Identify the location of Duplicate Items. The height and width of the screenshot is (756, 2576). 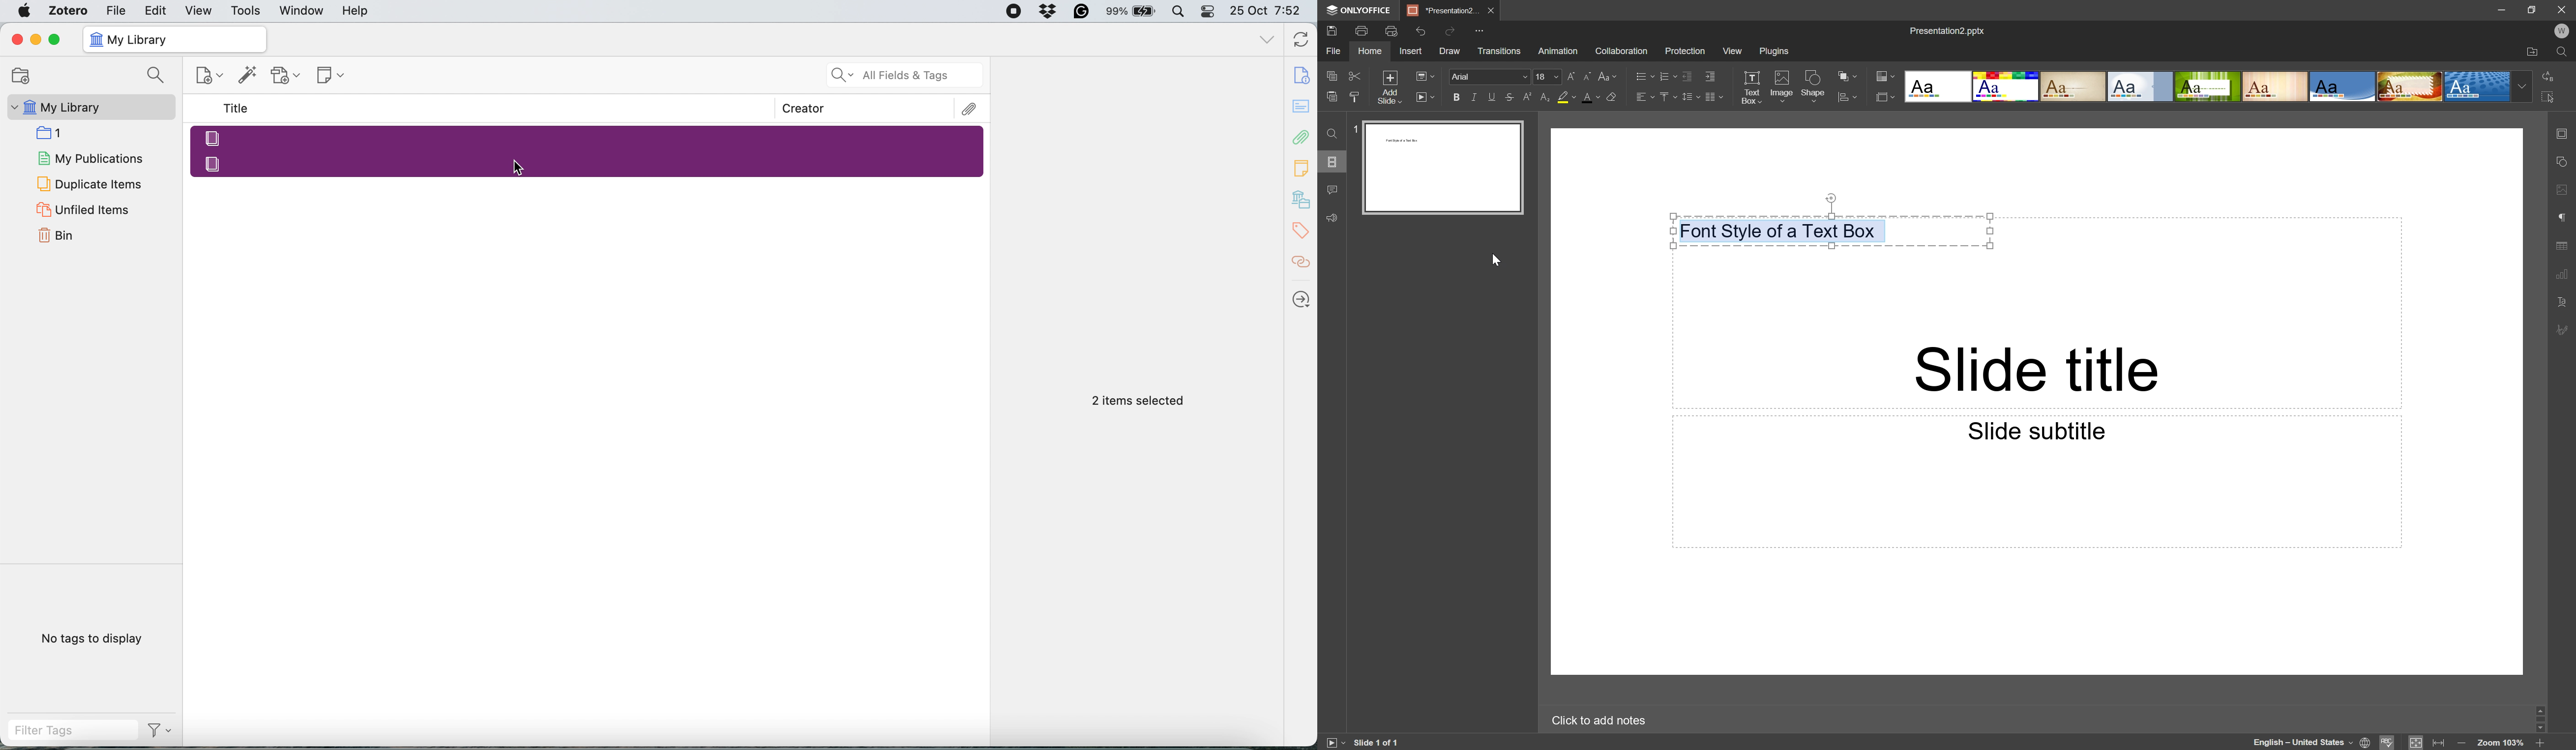
(88, 182).